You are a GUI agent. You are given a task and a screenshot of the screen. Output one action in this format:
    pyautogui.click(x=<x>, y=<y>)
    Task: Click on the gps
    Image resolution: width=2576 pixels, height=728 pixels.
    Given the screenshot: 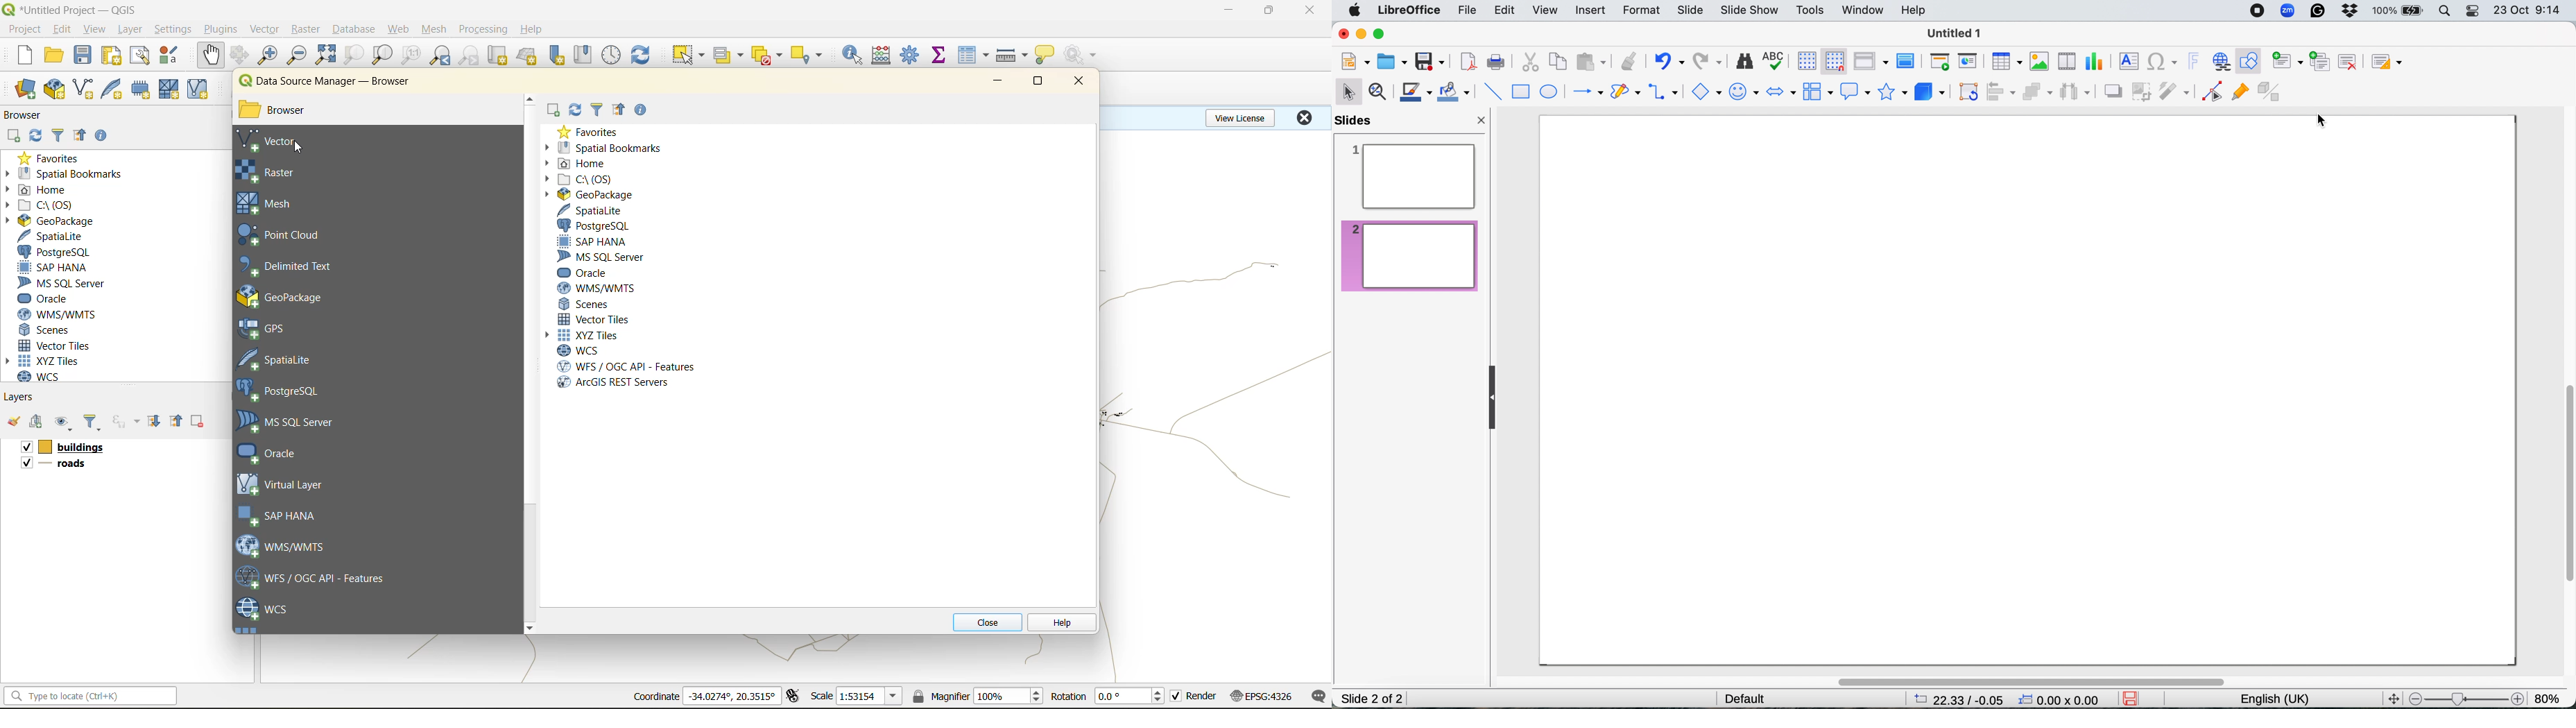 What is the action you would take?
    pyautogui.click(x=272, y=329)
    